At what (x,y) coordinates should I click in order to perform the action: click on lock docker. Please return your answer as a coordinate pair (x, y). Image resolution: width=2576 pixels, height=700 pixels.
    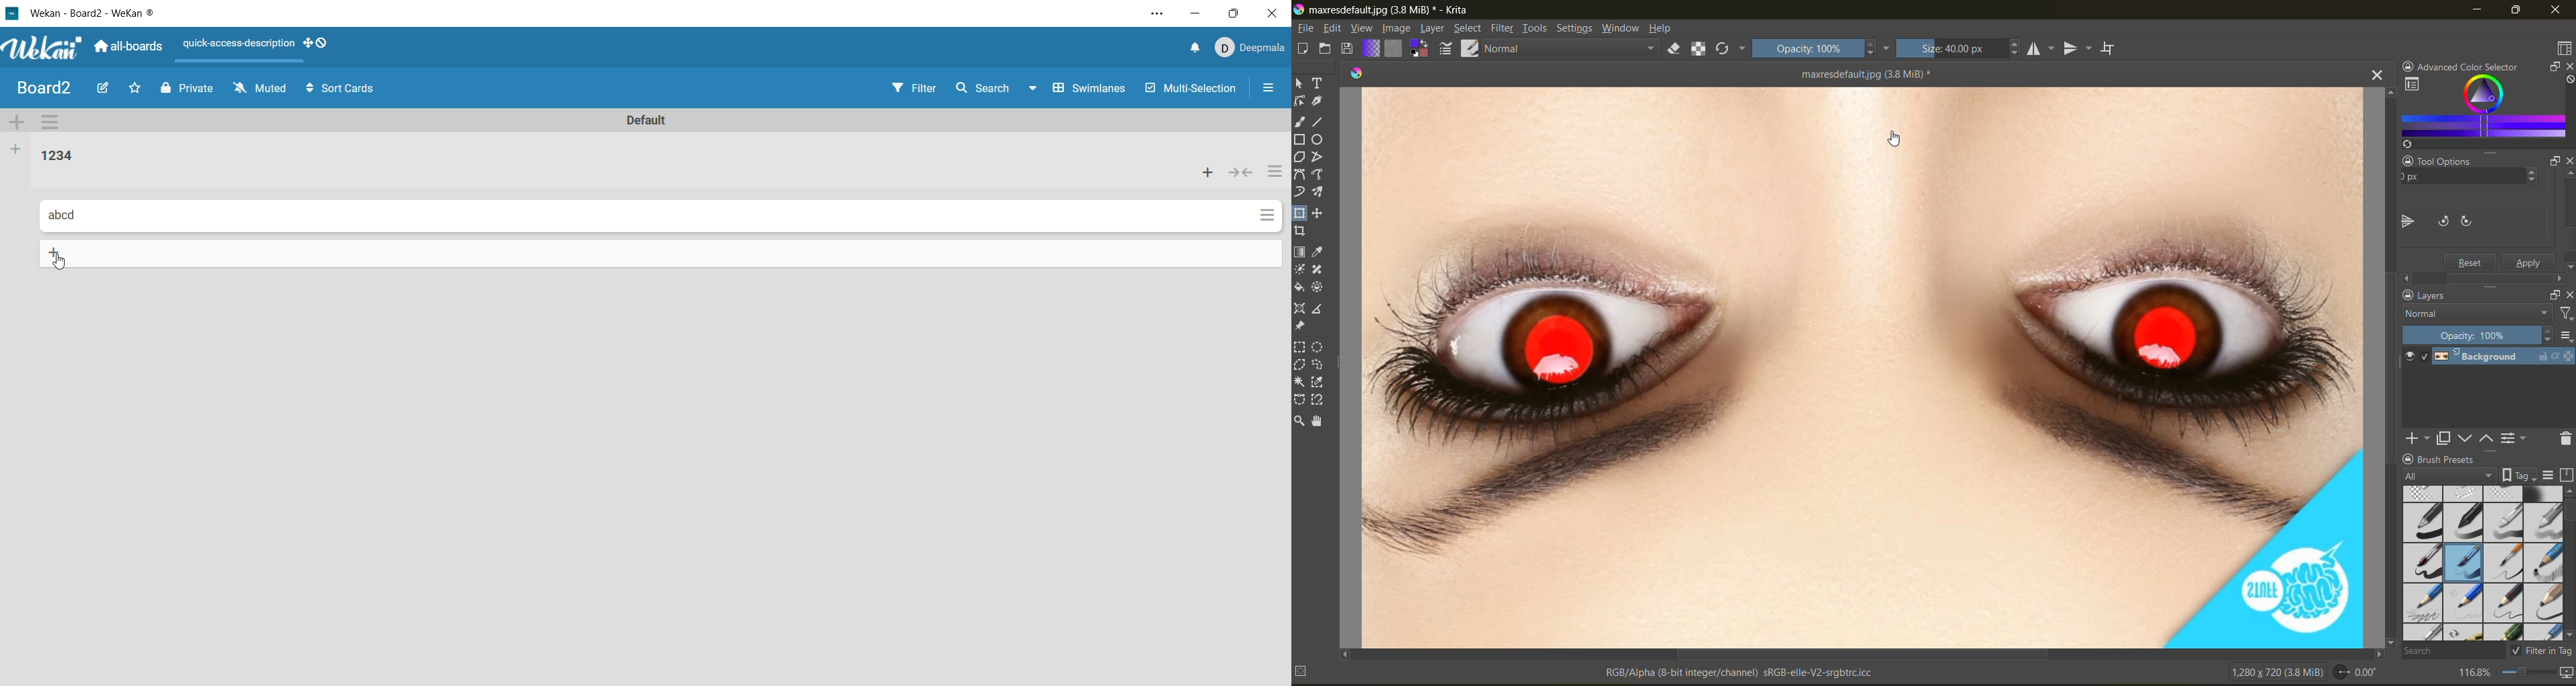
    Looking at the image, I should click on (2409, 459).